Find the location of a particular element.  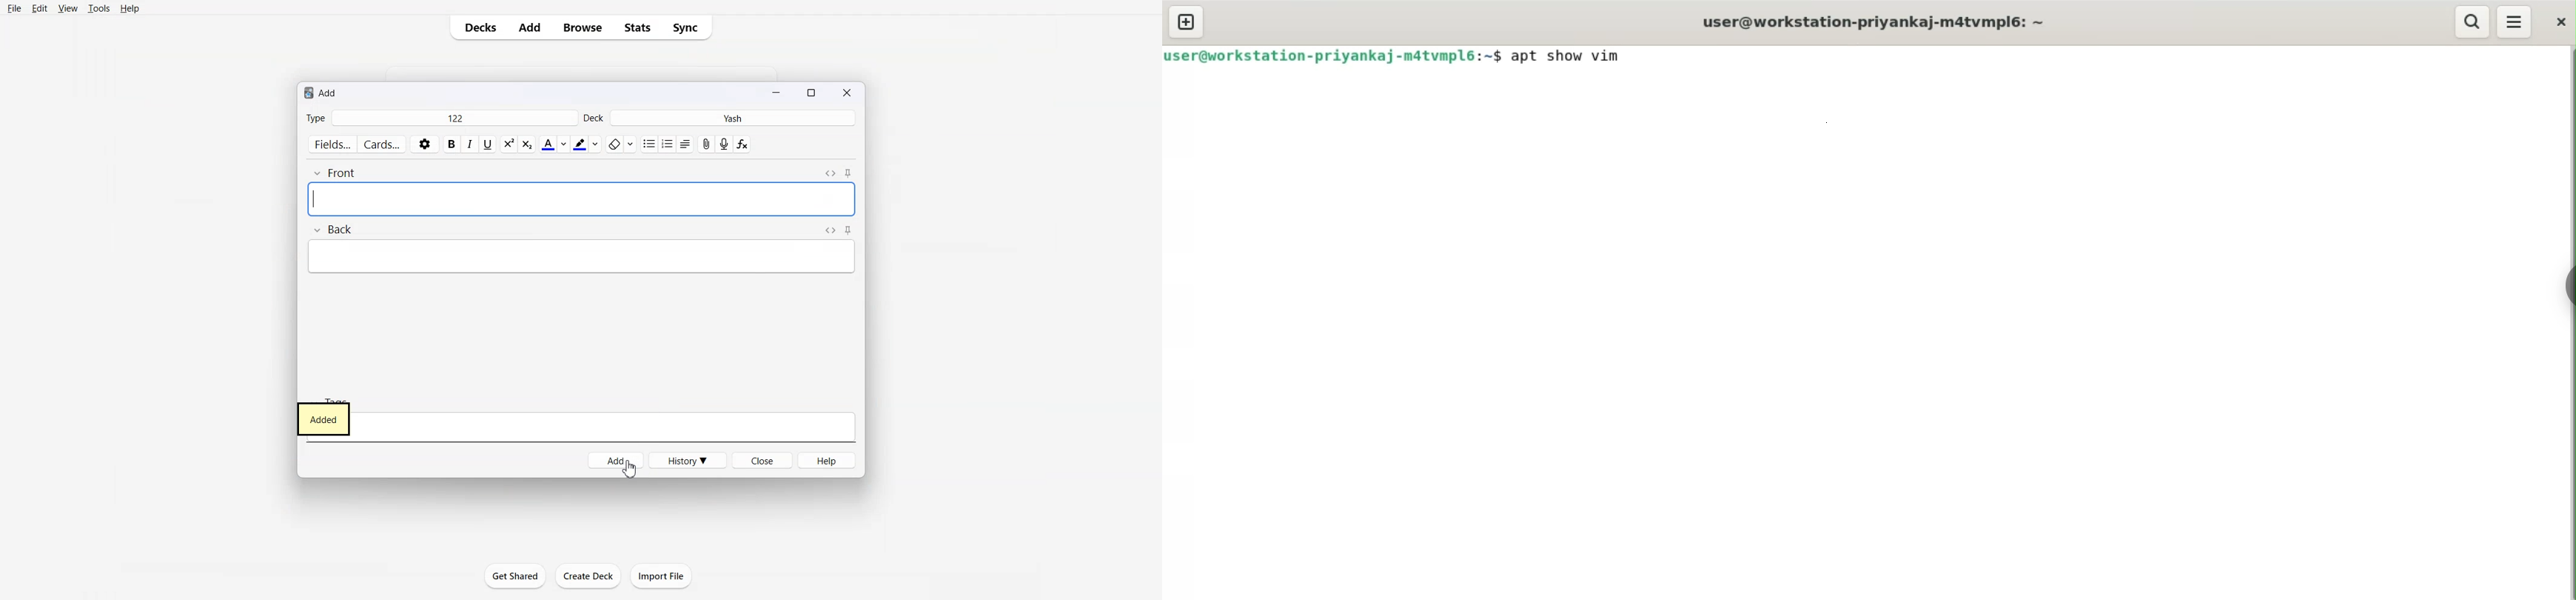

Help is located at coordinates (129, 9).